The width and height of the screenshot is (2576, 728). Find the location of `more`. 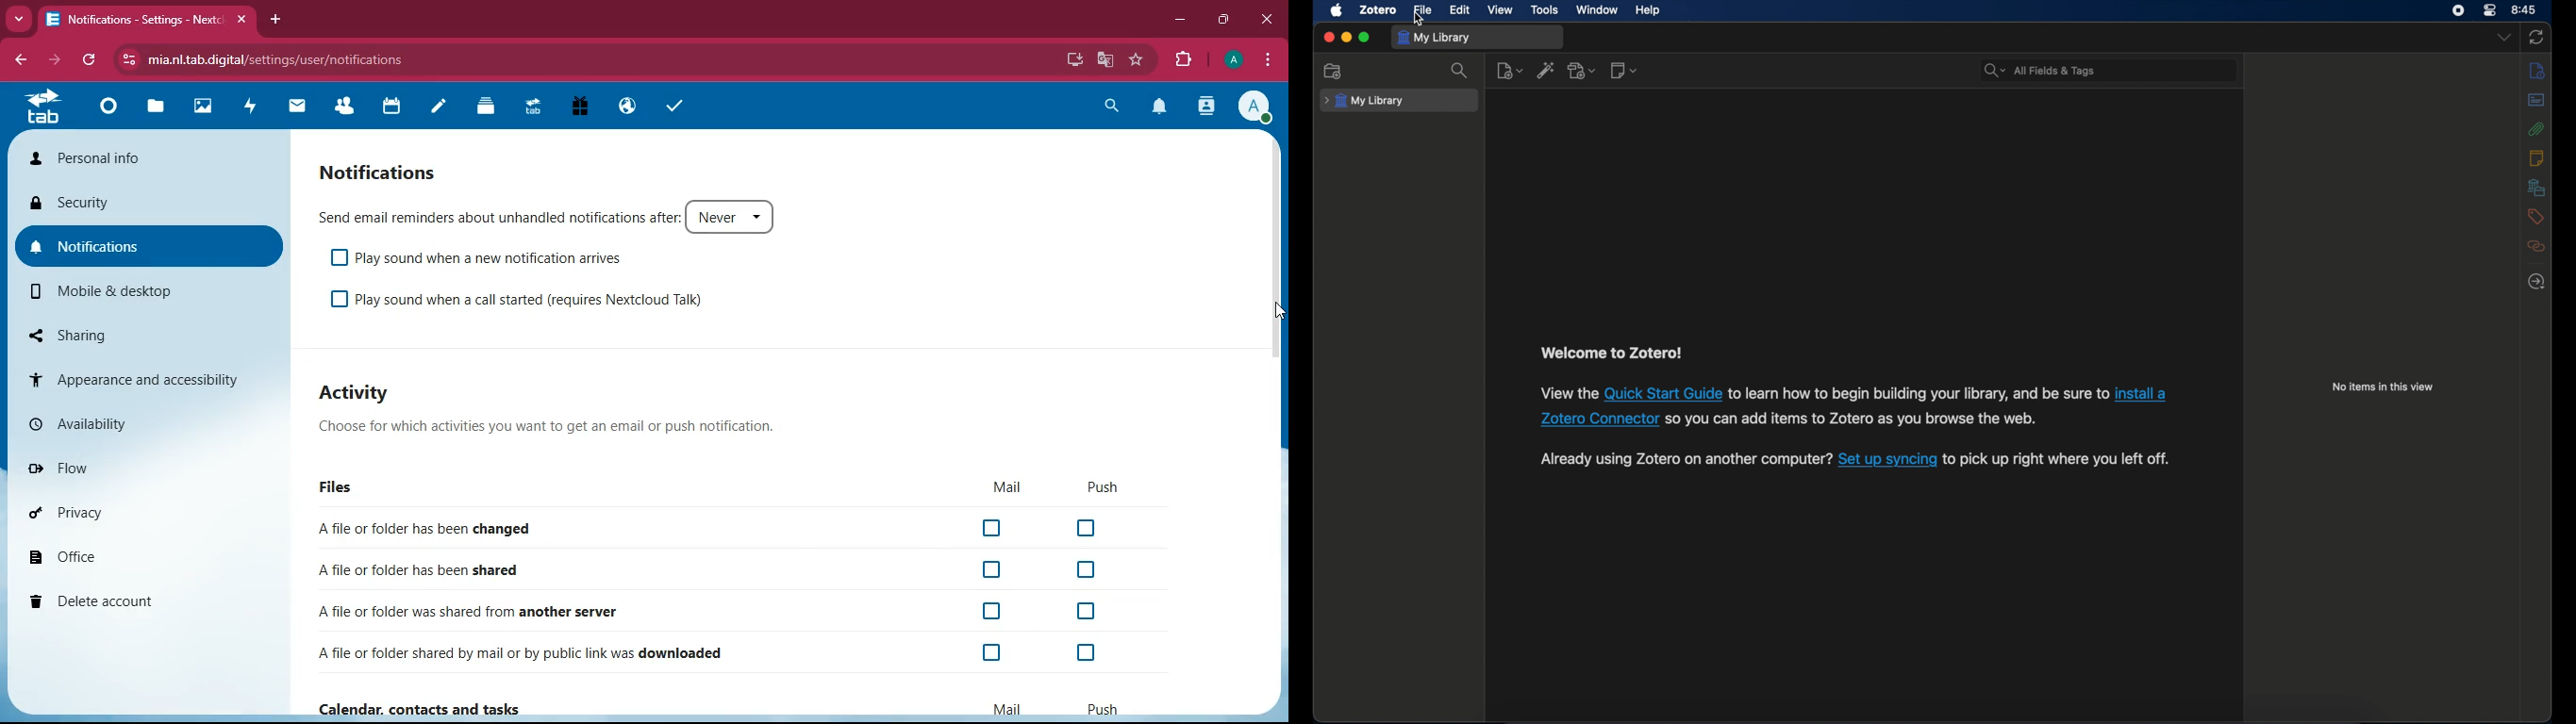

more is located at coordinates (16, 19).